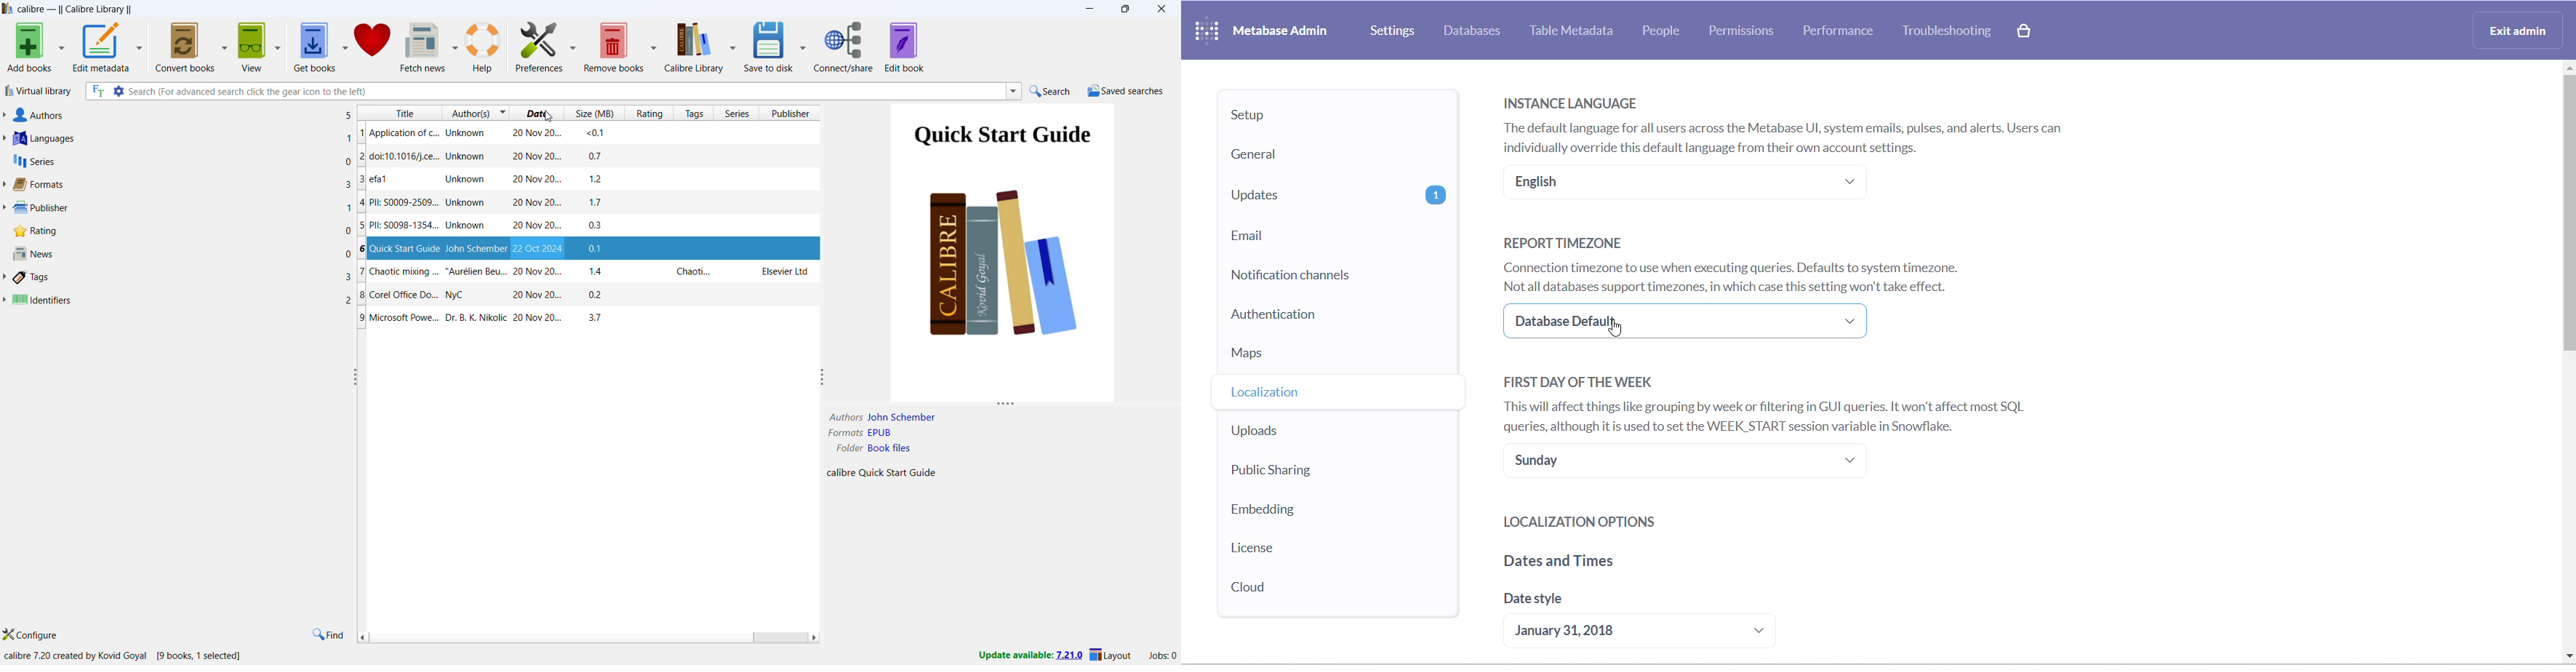 Image resolution: width=2576 pixels, height=672 pixels. Describe the element at coordinates (1261, 29) in the screenshot. I see `LOGO AND APPLICATION NAME` at that location.